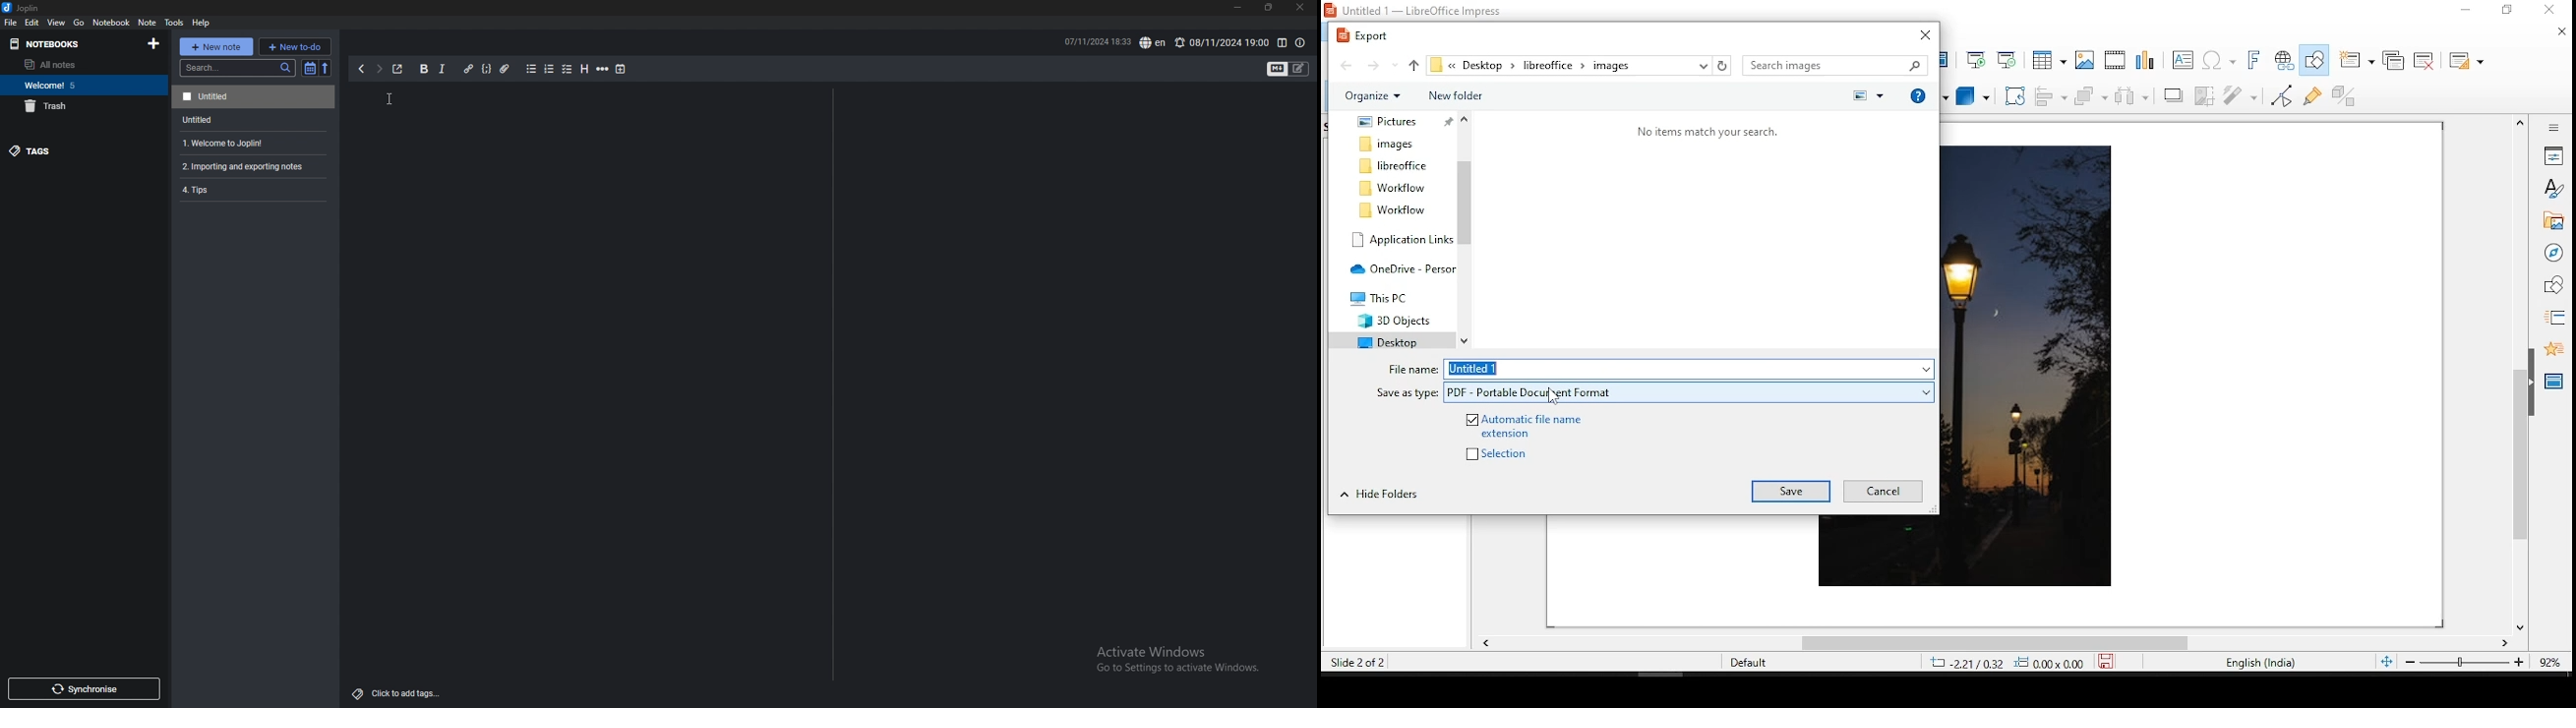  What do you see at coordinates (310, 68) in the screenshot?
I see `toggle sort order` at bounding box center [310, 68].